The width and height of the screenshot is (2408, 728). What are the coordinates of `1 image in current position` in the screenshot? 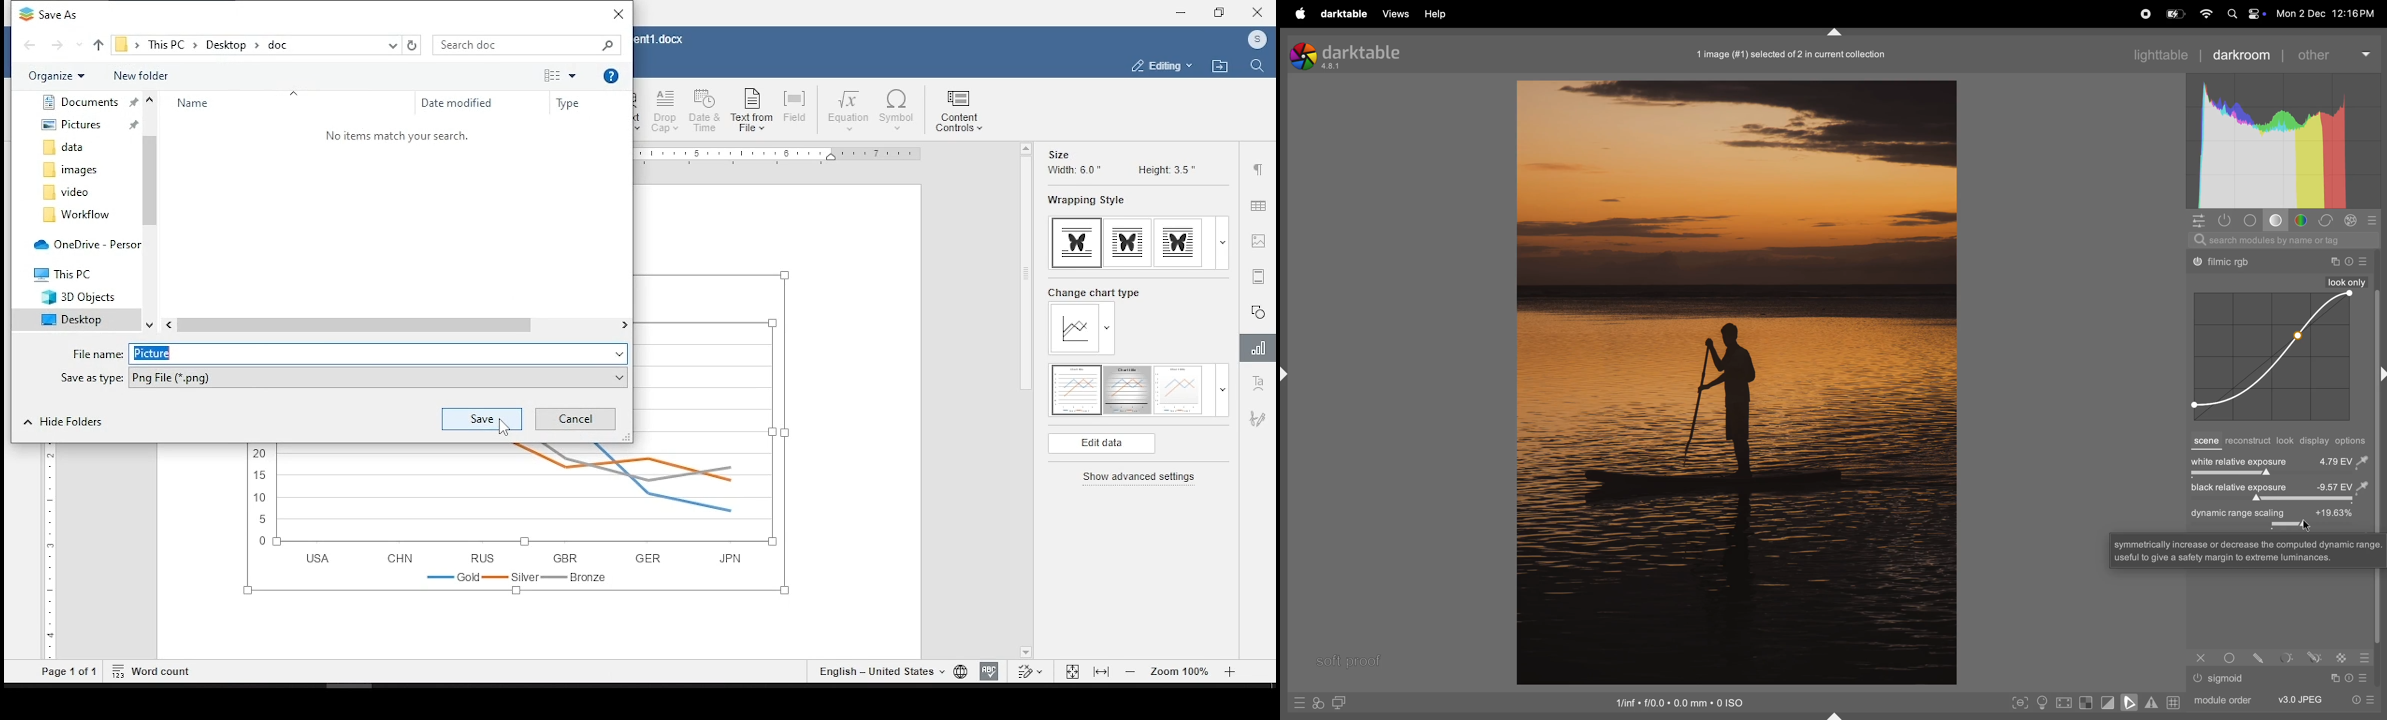 It's located at (1788, 53).